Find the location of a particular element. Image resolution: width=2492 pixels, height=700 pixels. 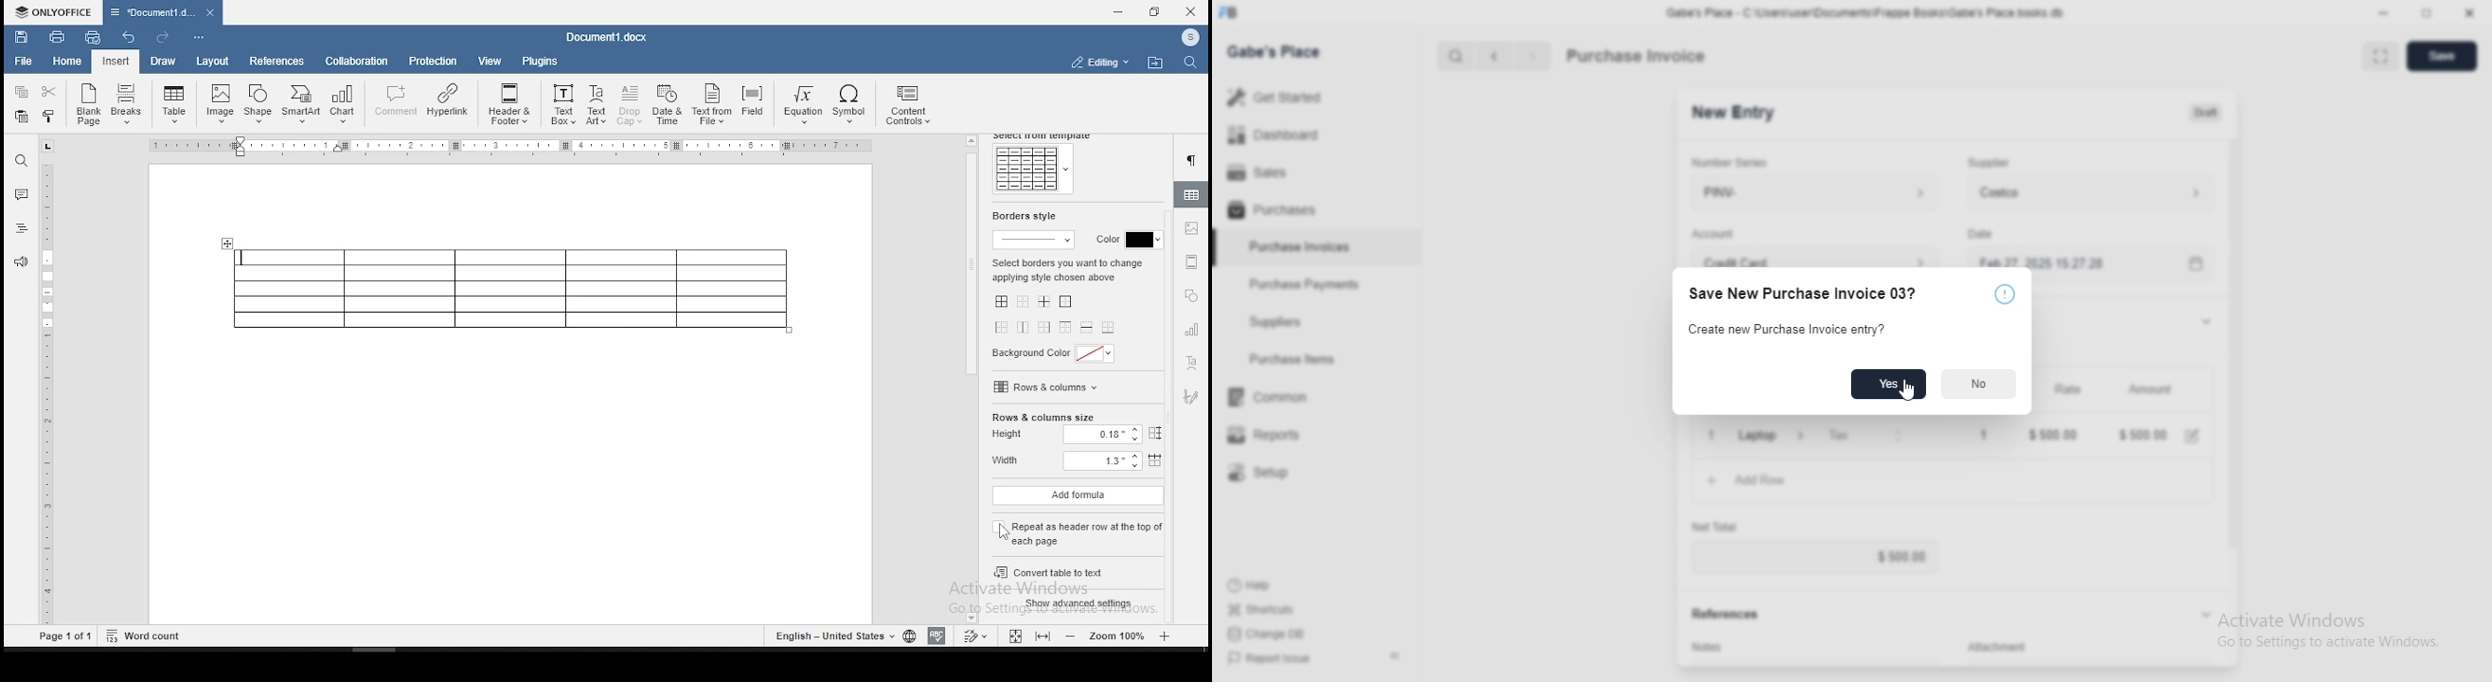

fit to window is located at coordinates (1014, 636).